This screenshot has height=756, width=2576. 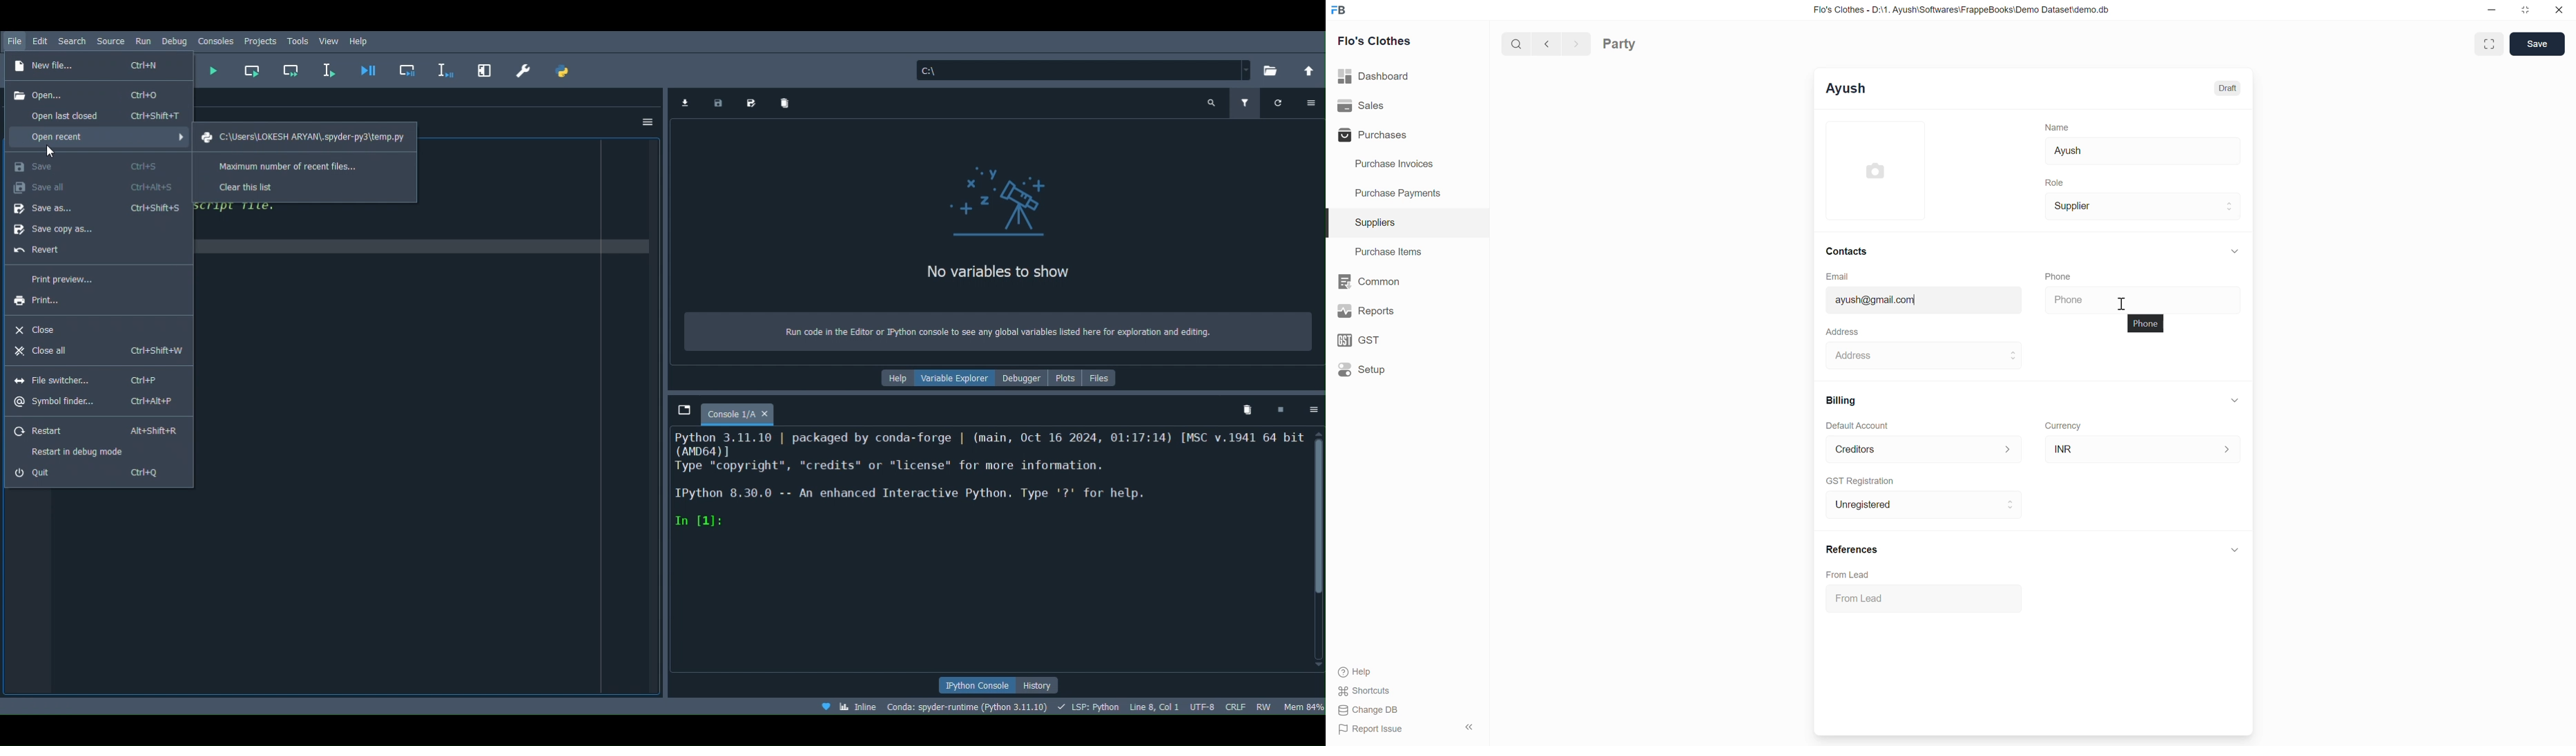 What do you see at coordinates (110, 42) in the screenshot?
I see `Source` at bounding box center [110, 42].